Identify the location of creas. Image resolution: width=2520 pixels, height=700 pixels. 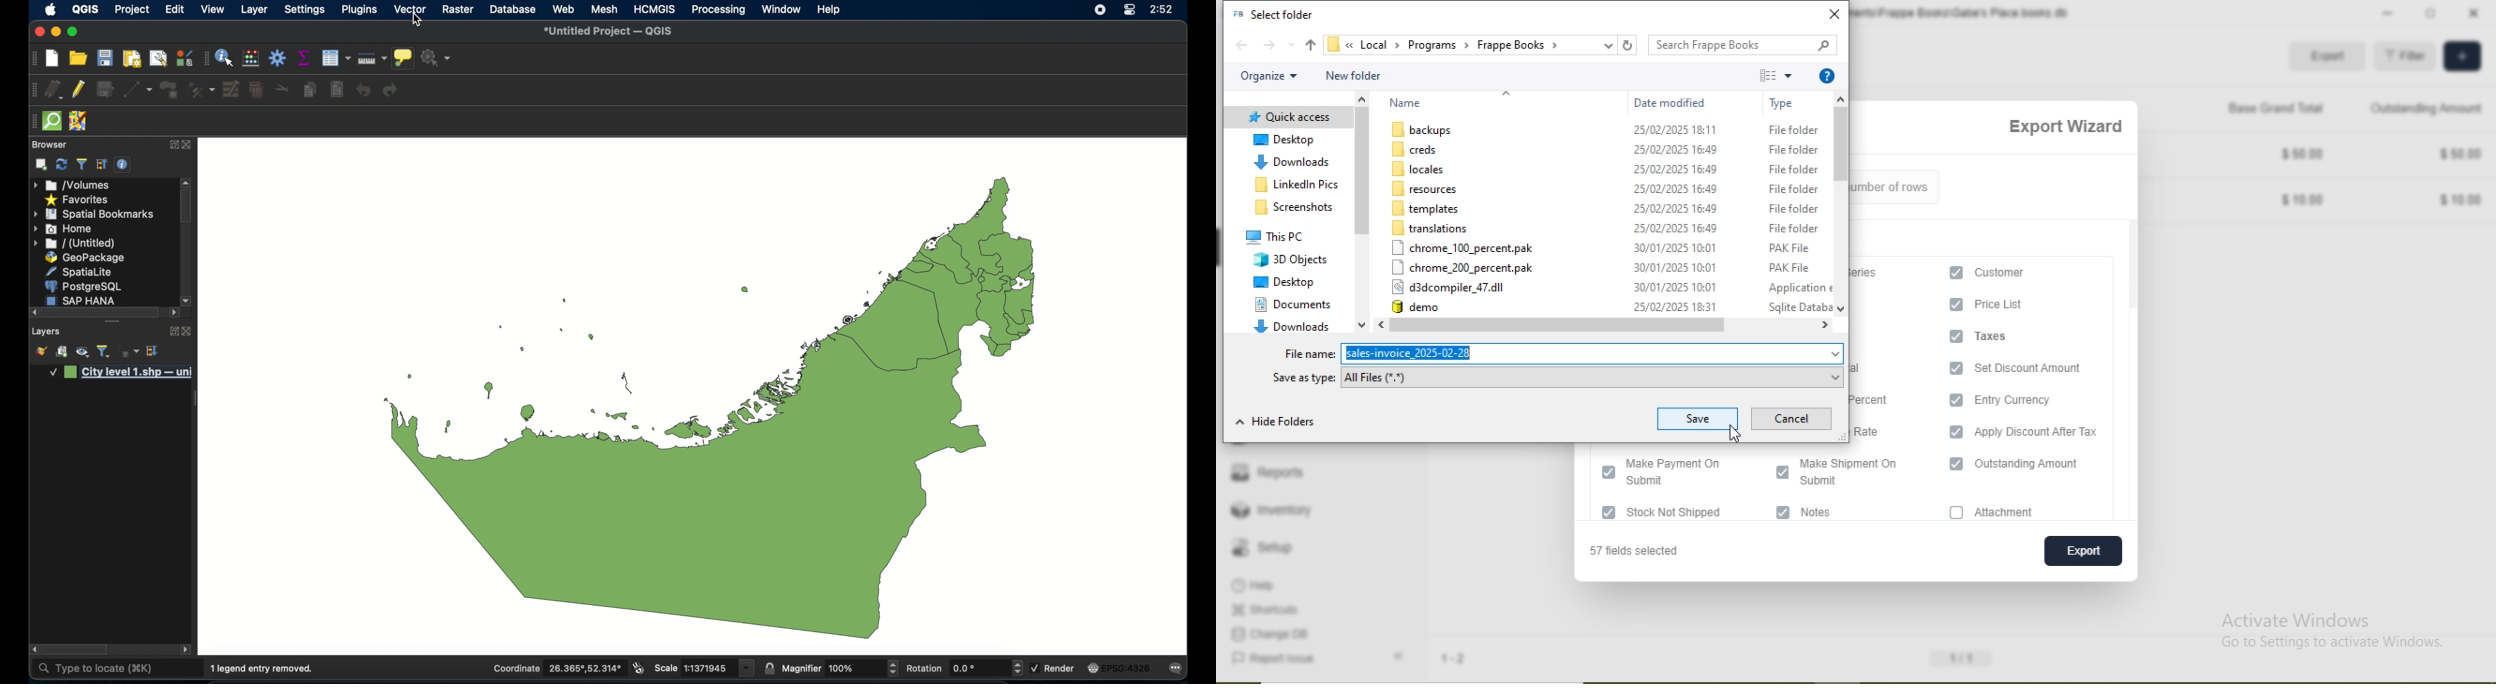
(1419, 149).